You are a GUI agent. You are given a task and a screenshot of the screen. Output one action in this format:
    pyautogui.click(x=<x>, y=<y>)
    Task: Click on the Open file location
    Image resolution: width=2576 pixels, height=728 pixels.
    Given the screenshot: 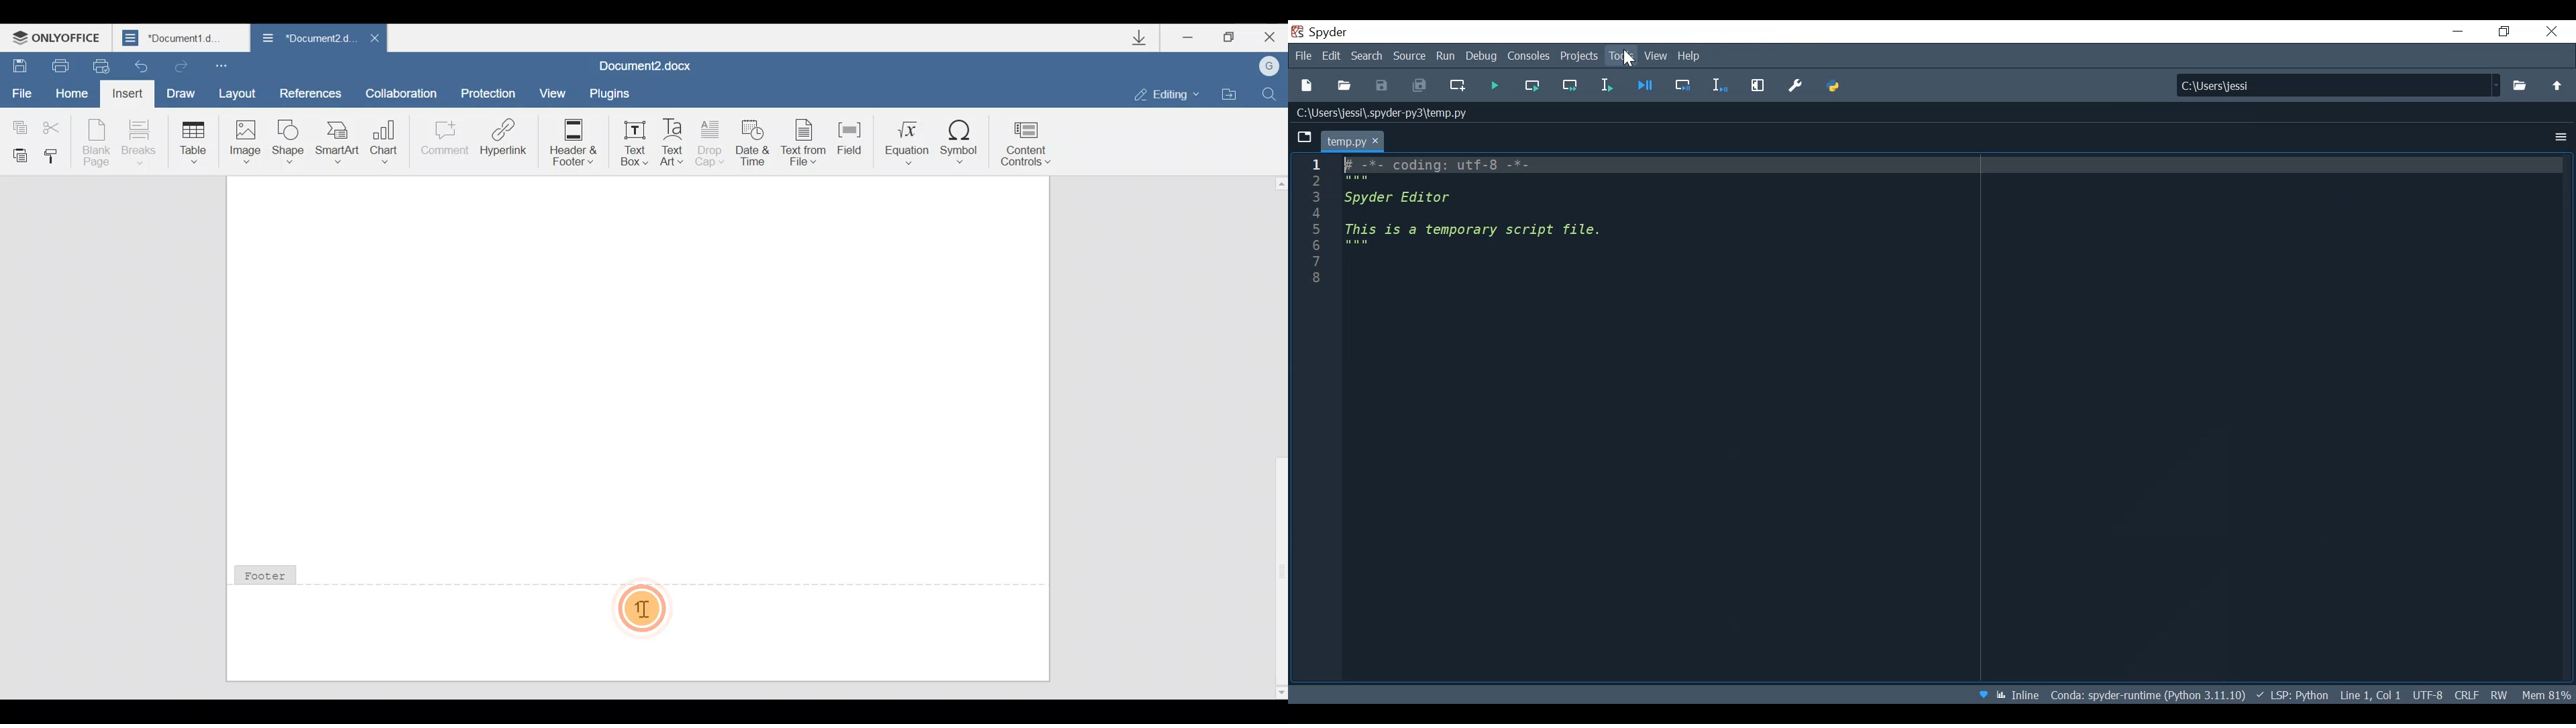 What is the action you would take?
    pyautogui.click(x=1231, y=93)
    